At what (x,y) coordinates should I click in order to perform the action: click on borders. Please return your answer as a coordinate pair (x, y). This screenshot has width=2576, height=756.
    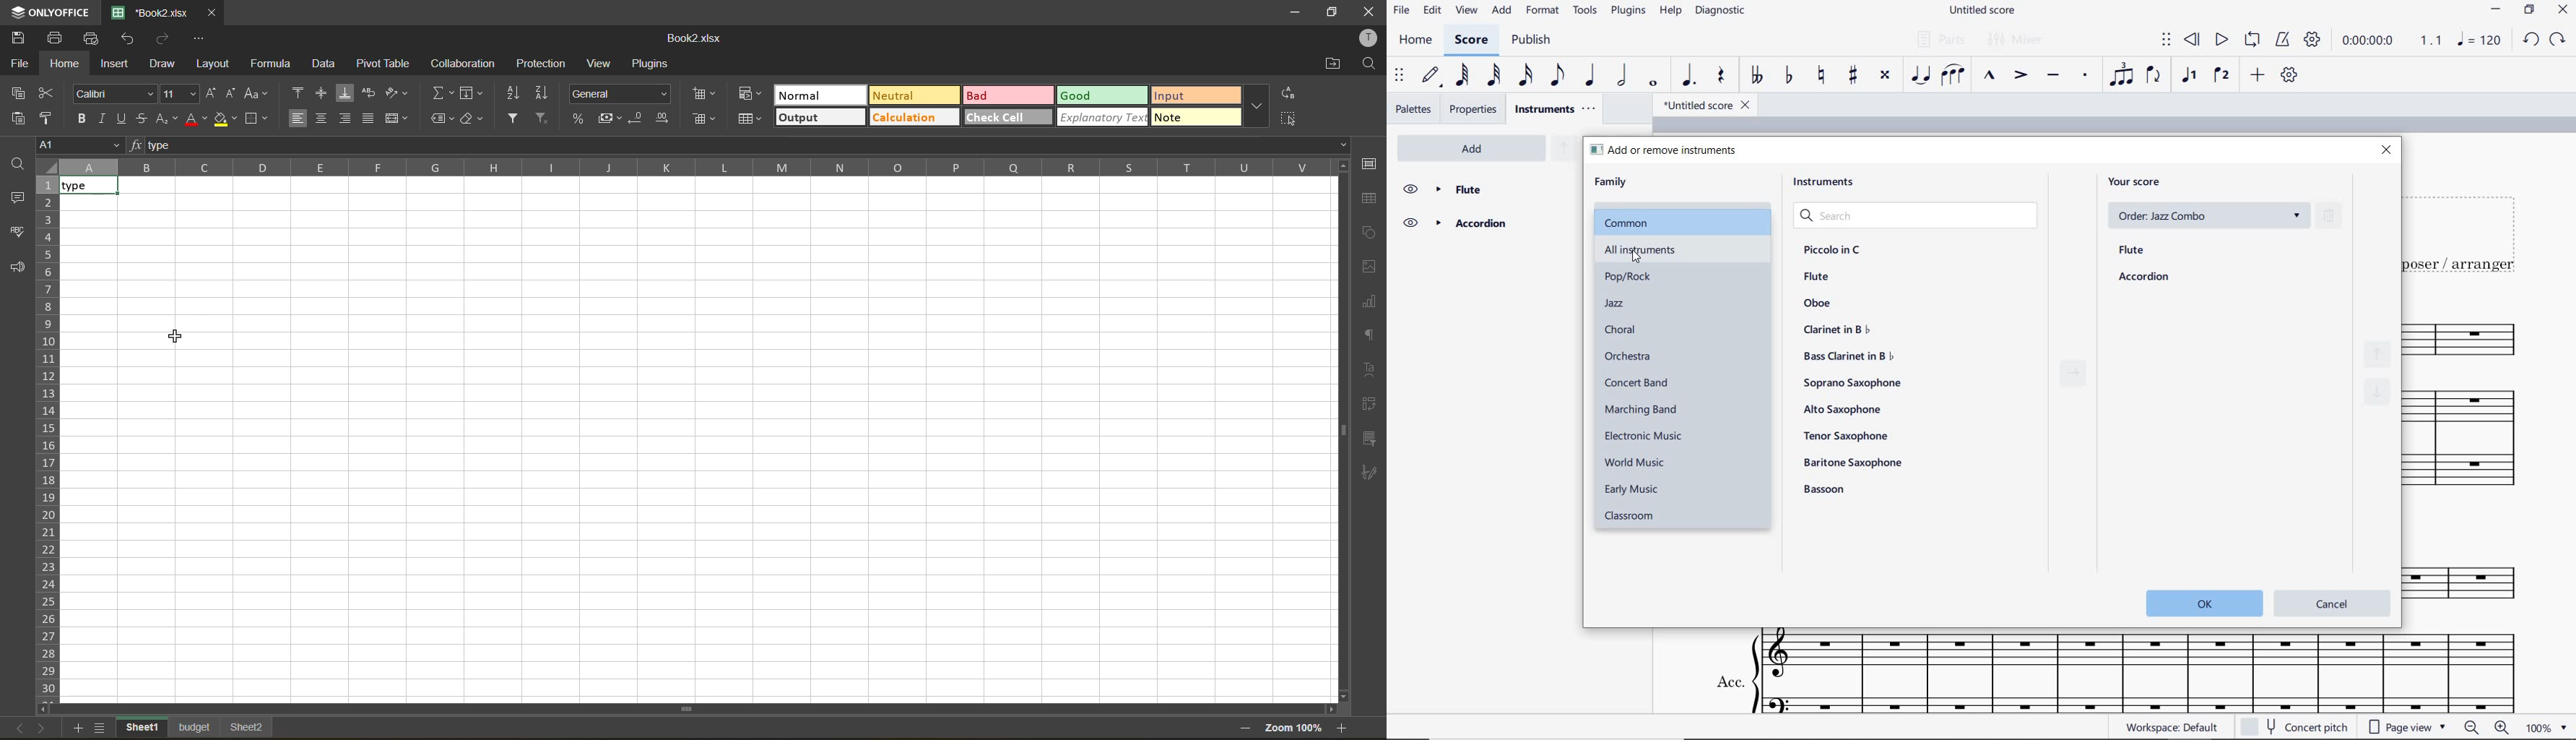
    Looking at the image, I should click on (256, 119).